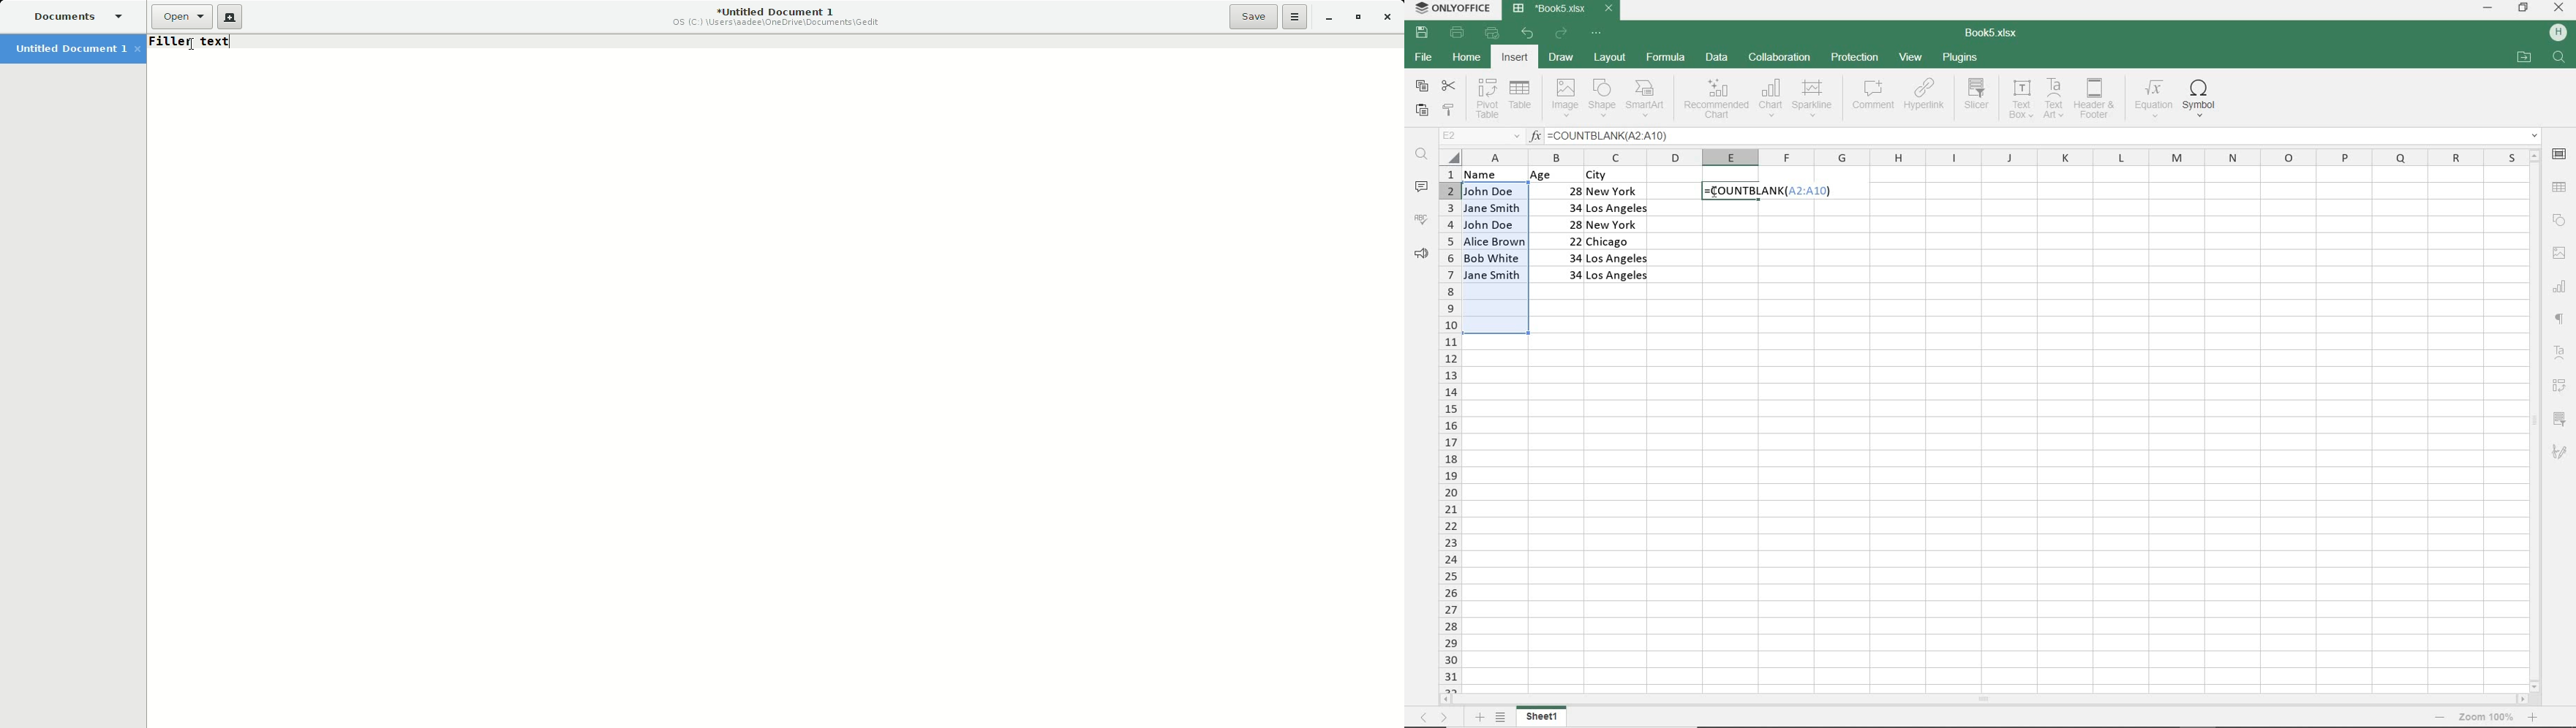  I want to click on TABLE, so click(1522, 99).